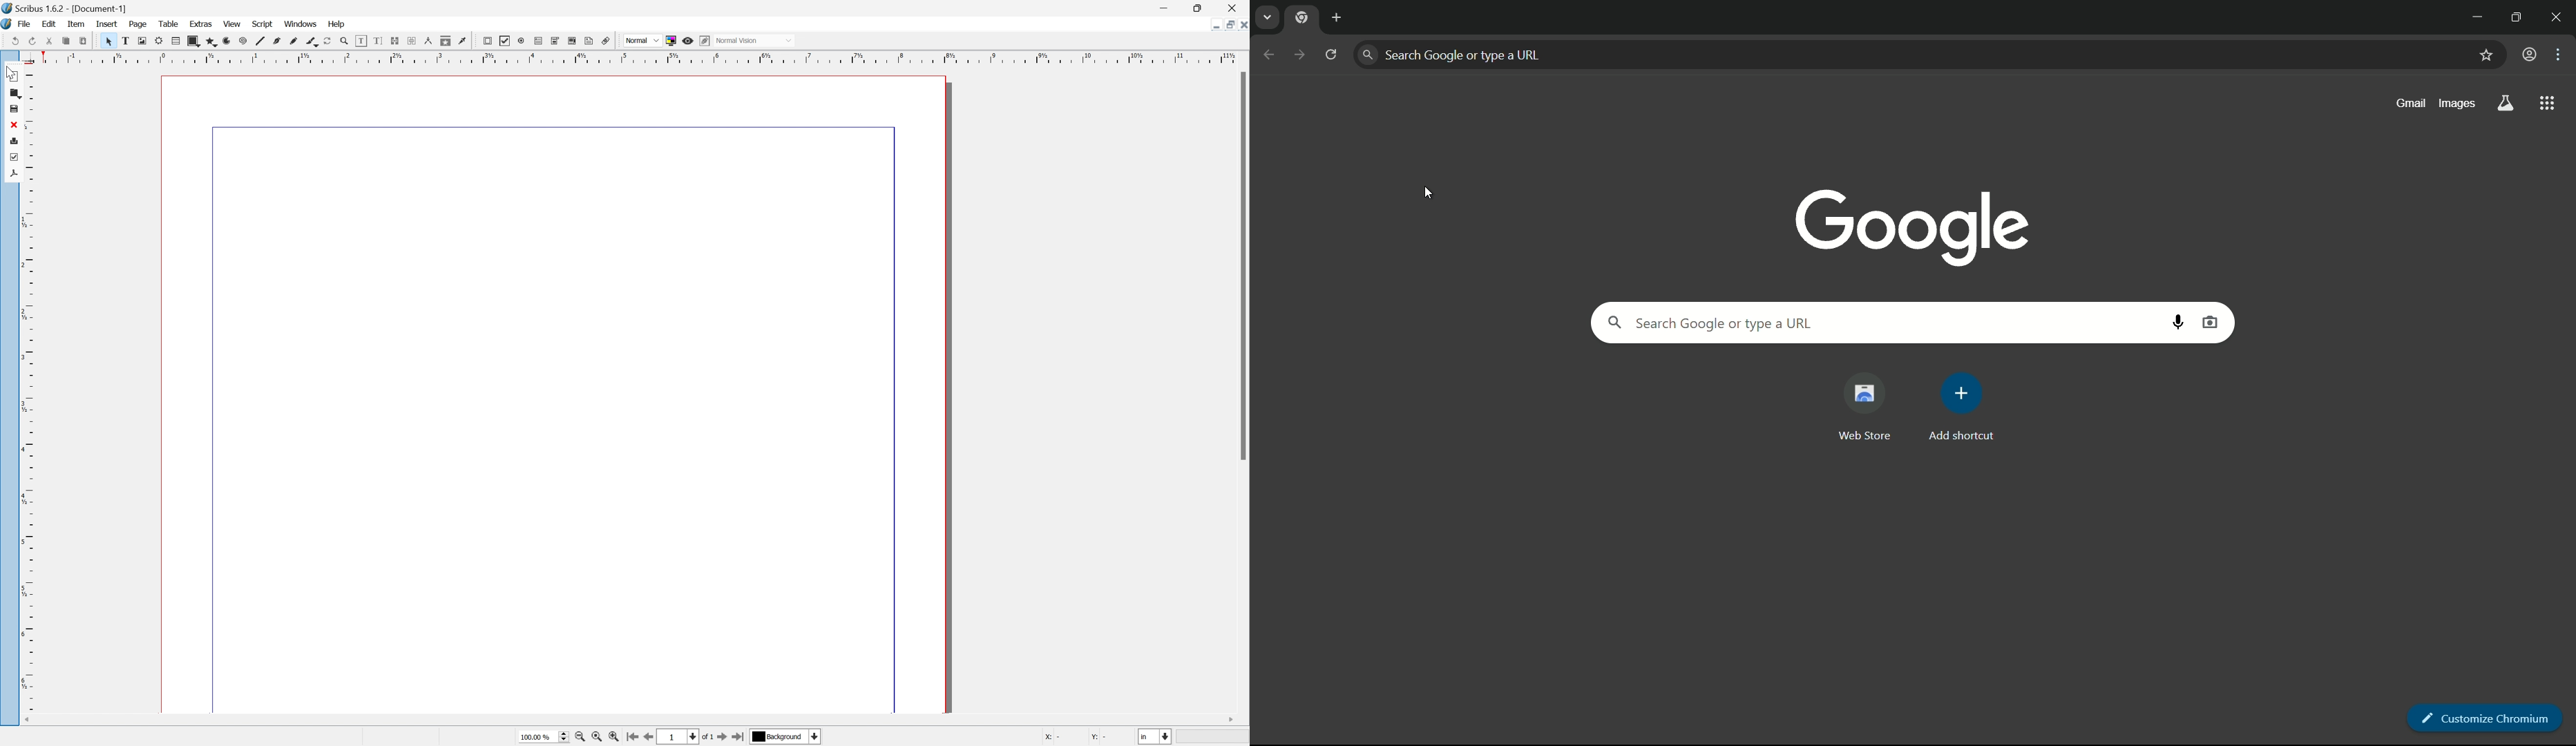  I want to click on google apps, so click(2548, 103).